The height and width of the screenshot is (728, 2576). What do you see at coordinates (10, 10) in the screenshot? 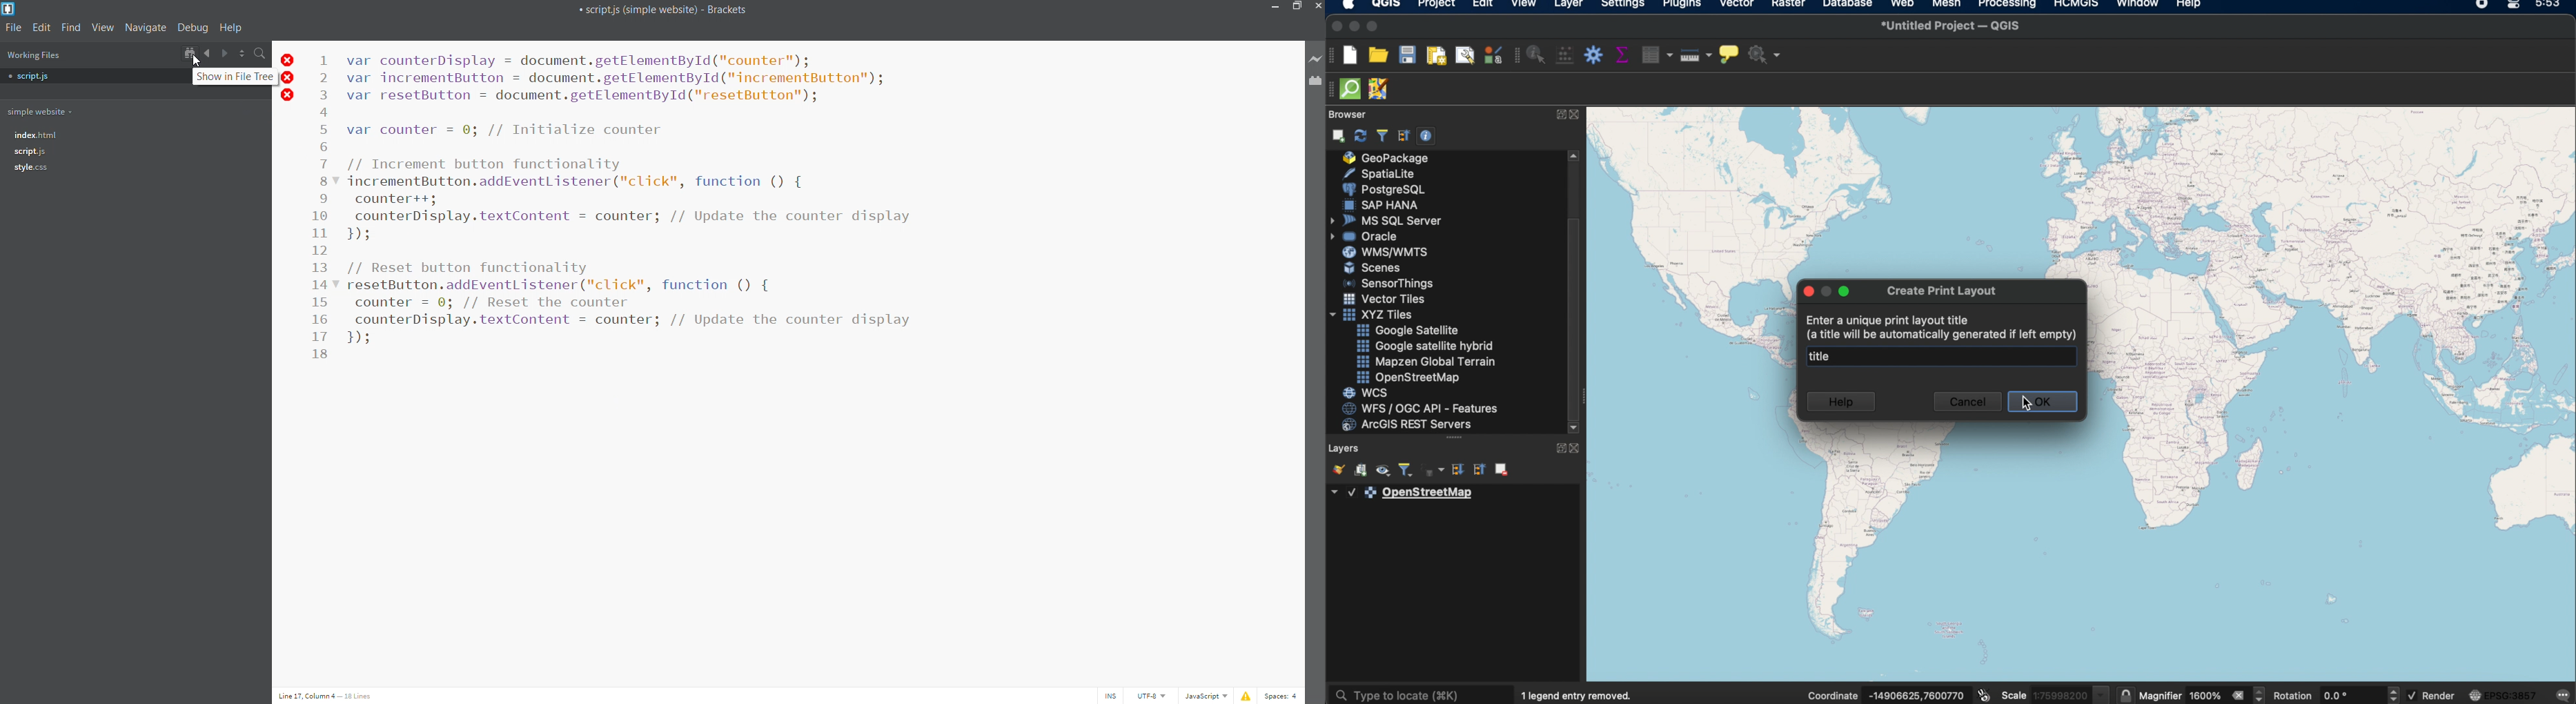
I see `logo` at bounding box center [10, 10].